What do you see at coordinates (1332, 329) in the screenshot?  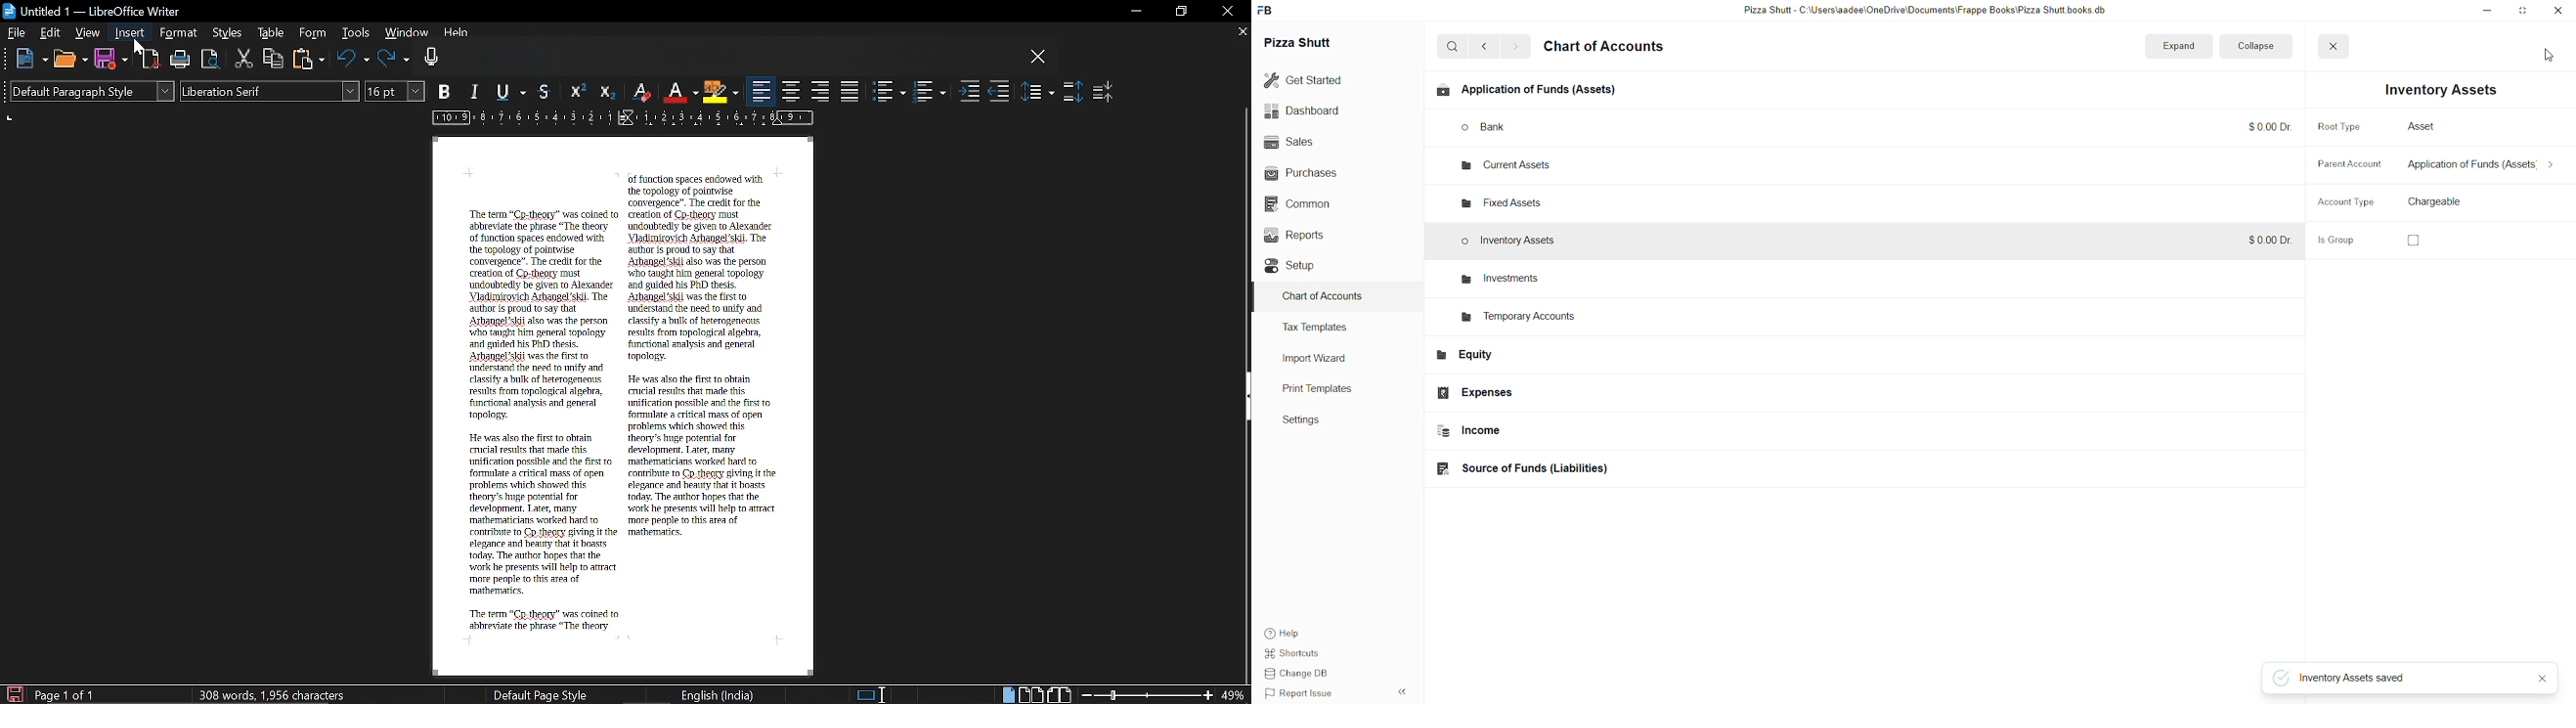 I see `Tax Templates ` at bounding box center [1332, 329].